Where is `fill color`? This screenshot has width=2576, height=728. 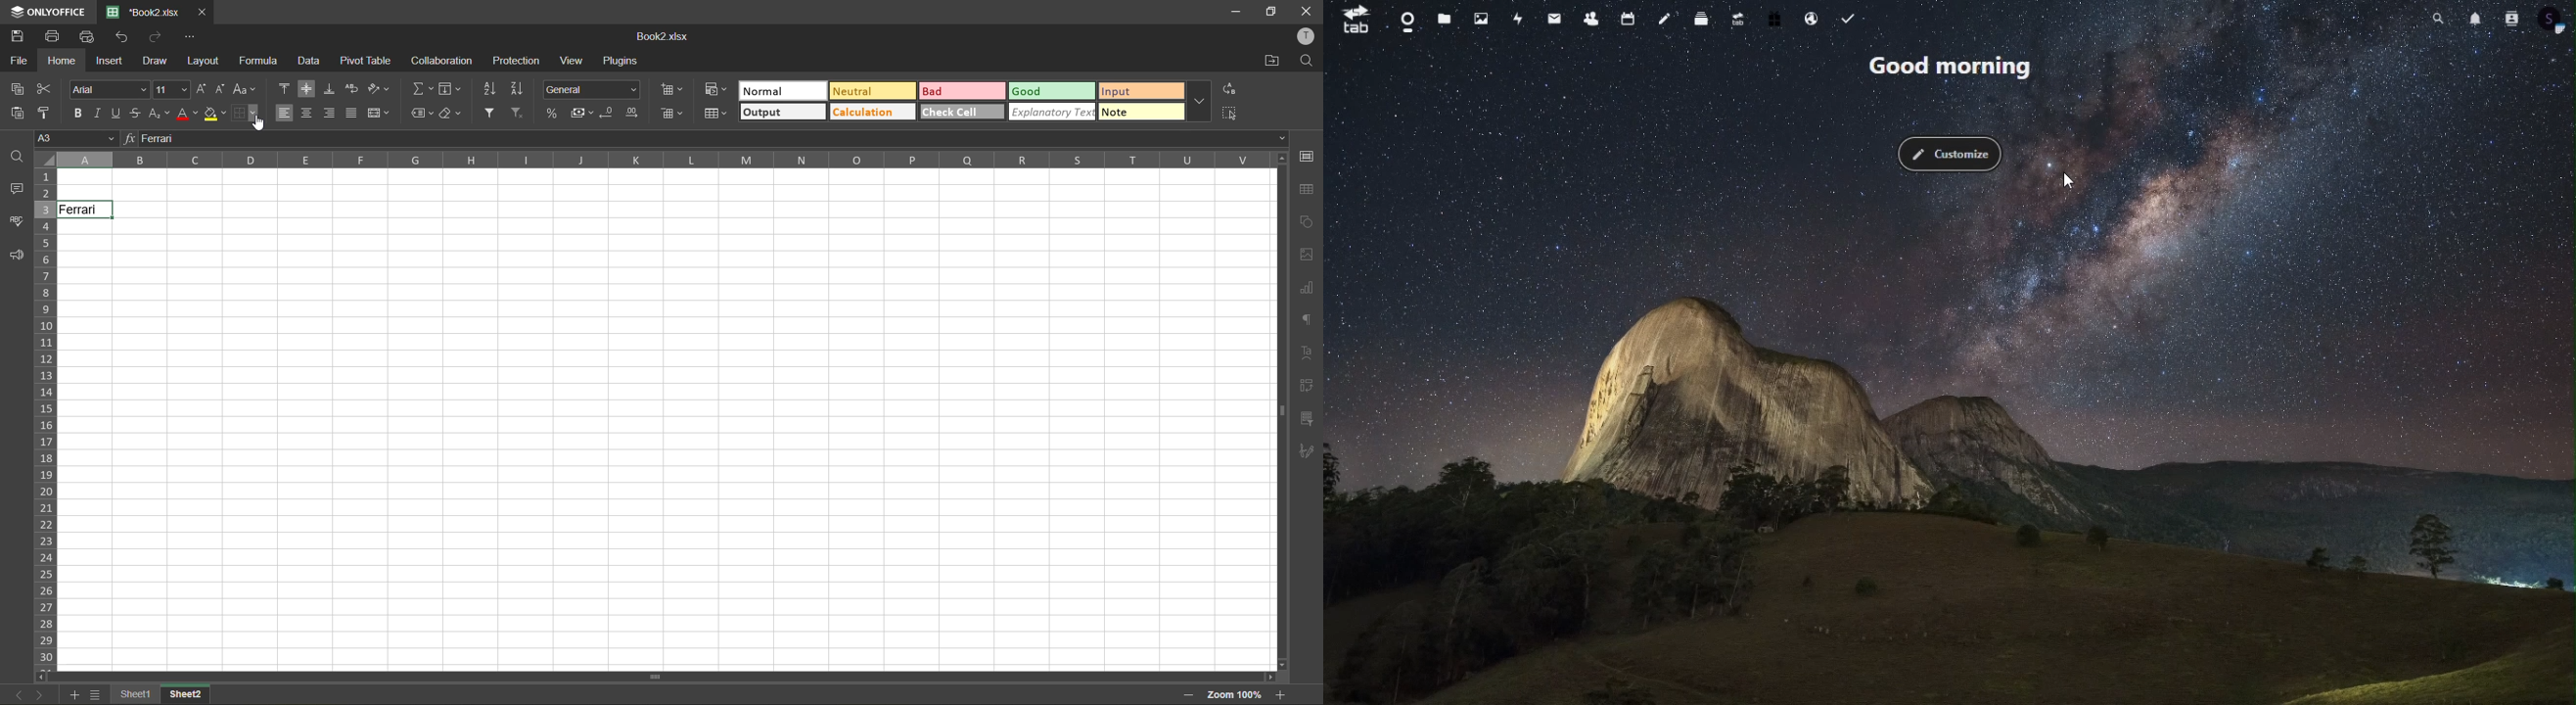 fill color is located at coordinates (215, 113).